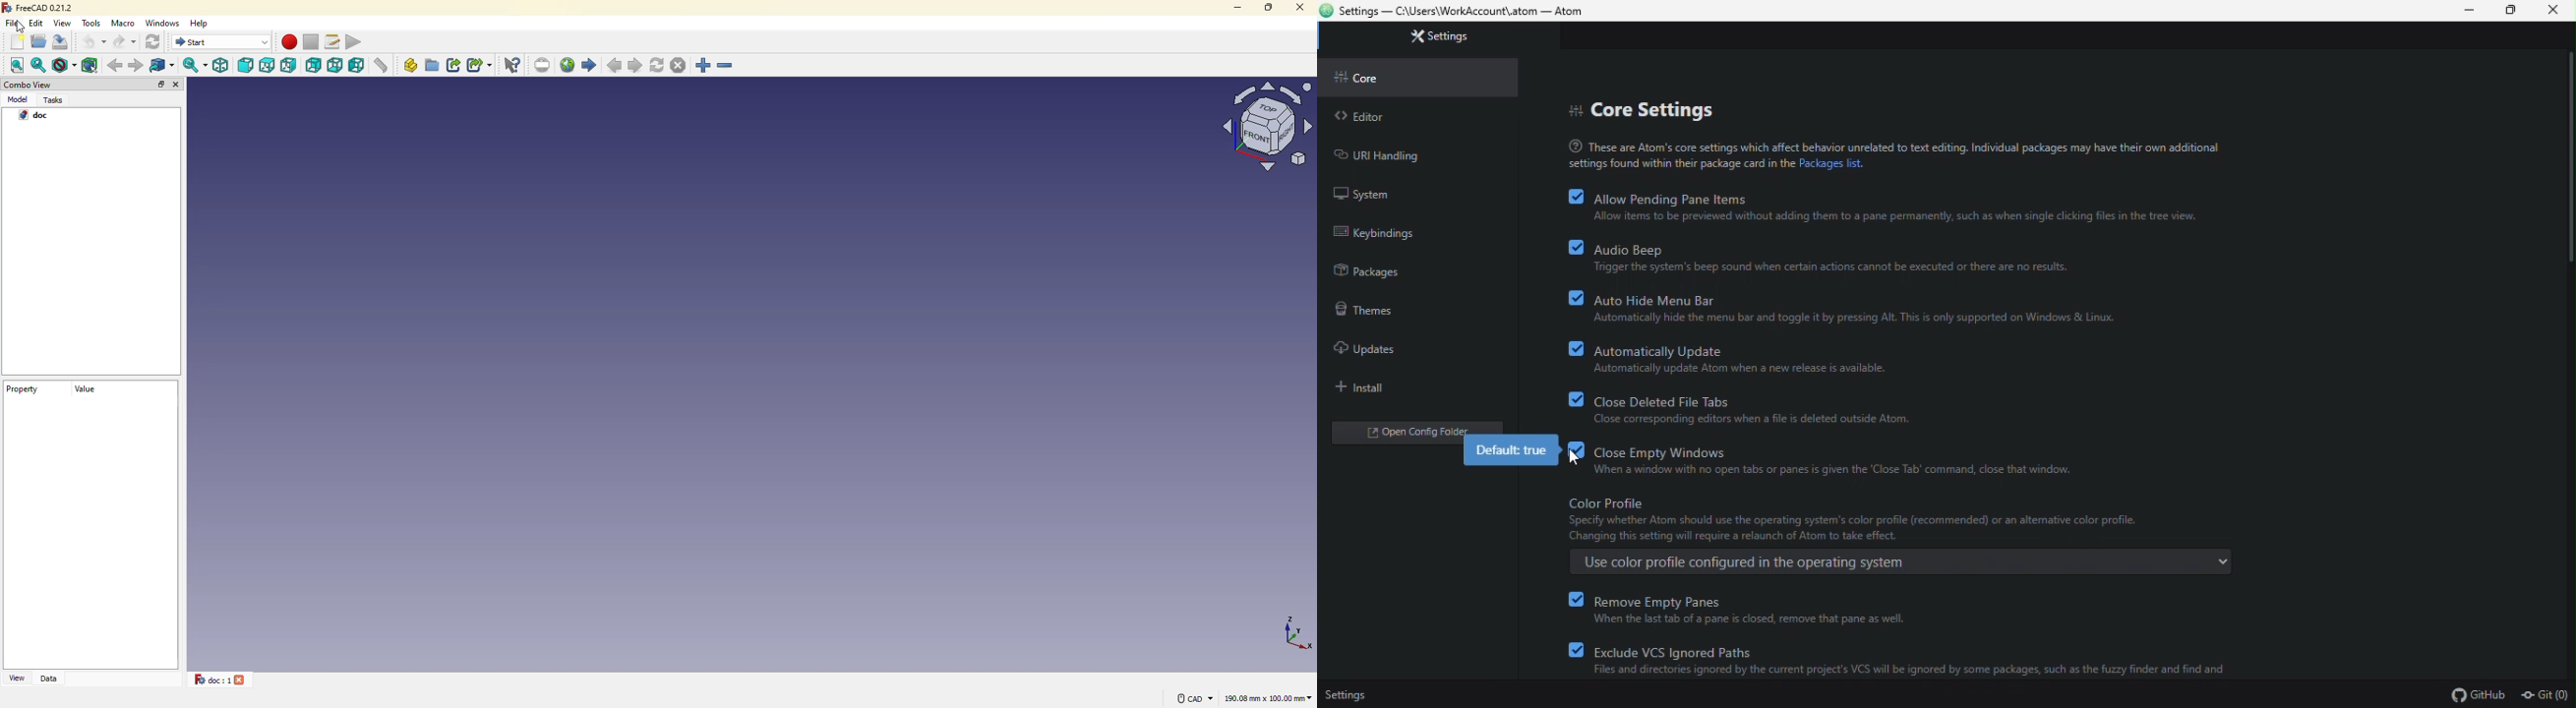 Image resolution: width=2576 pixels, height=728 pixels. I want to click on create part, so click(411, 64).